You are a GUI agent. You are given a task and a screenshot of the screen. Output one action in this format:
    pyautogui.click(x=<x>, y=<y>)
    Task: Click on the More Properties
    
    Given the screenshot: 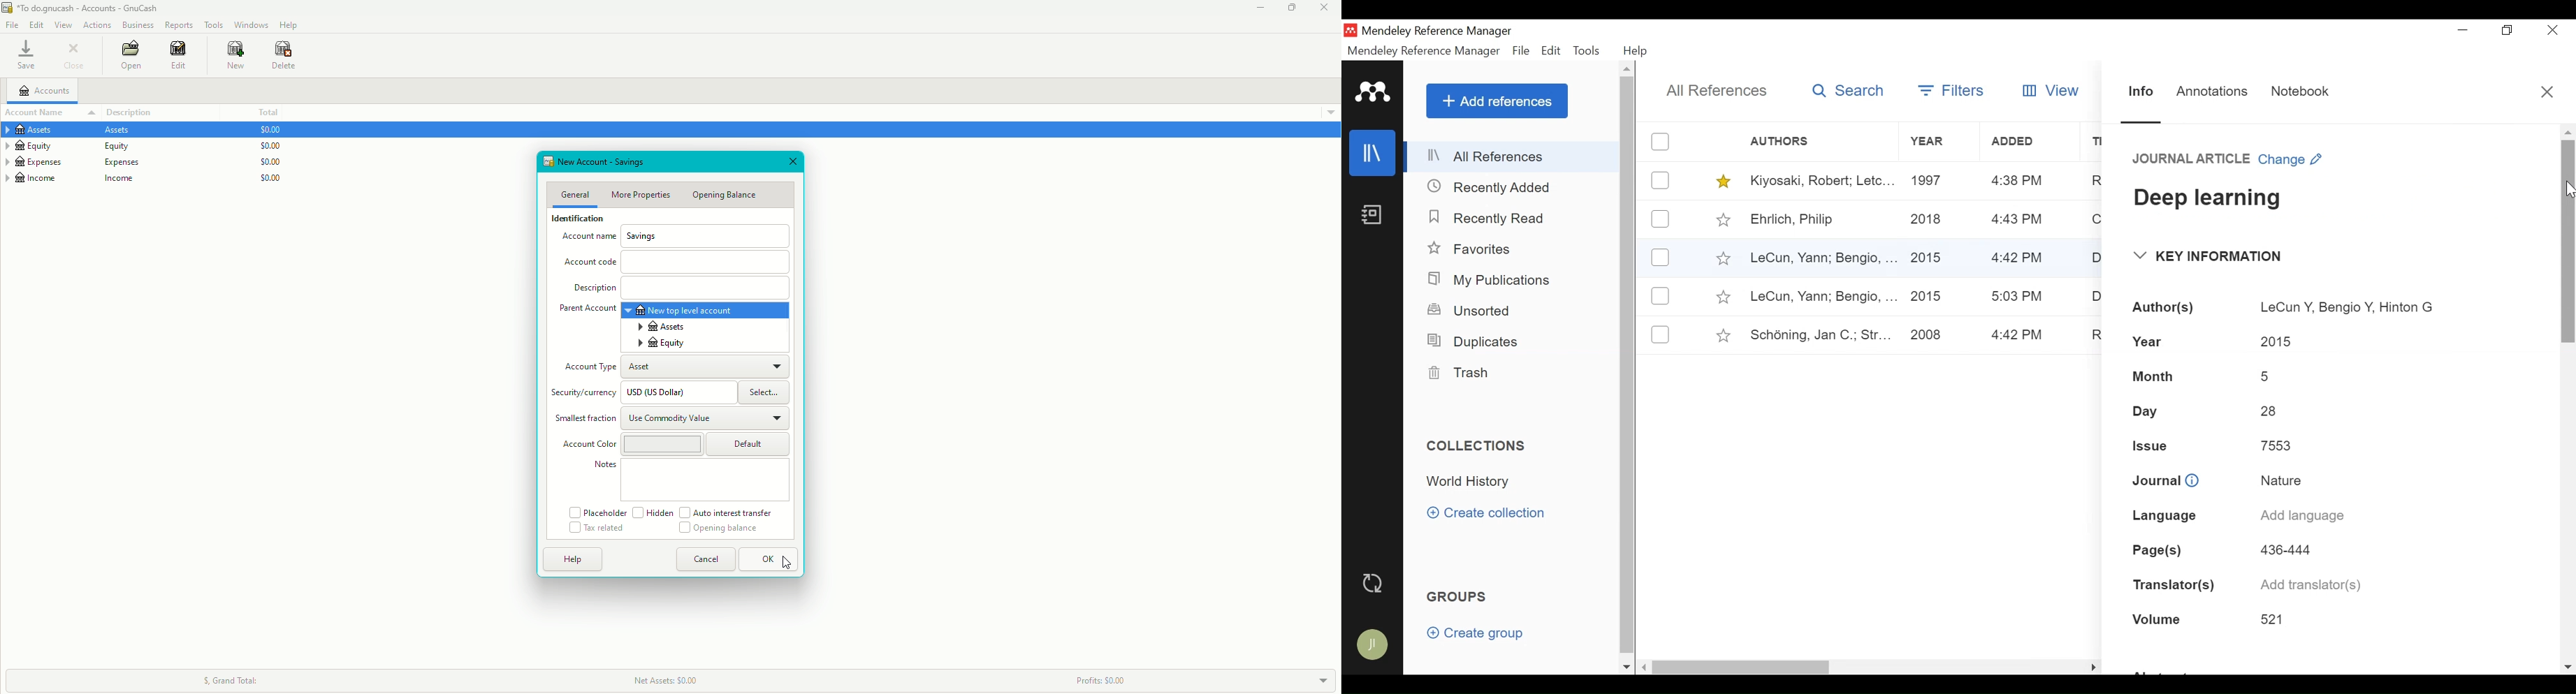 What is the action you would take?
    pyautogui.click(x=643, y=195)
    